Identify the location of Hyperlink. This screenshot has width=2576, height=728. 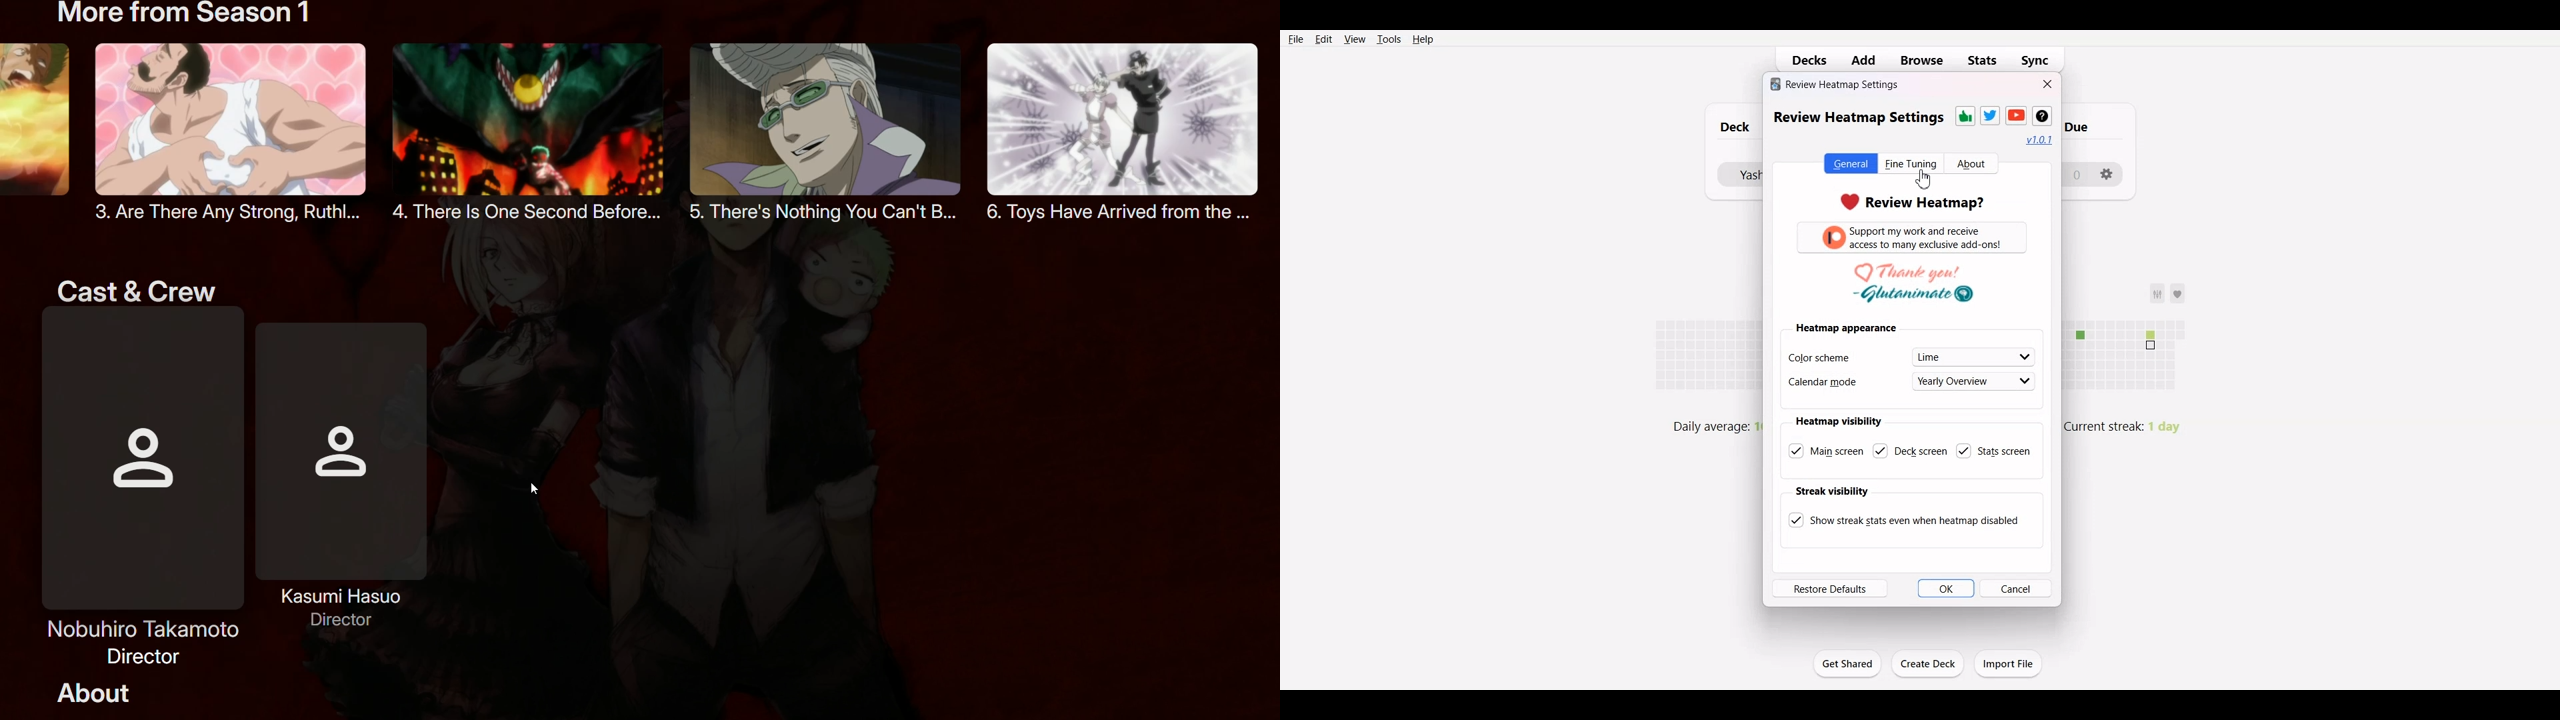
(2040, 140).